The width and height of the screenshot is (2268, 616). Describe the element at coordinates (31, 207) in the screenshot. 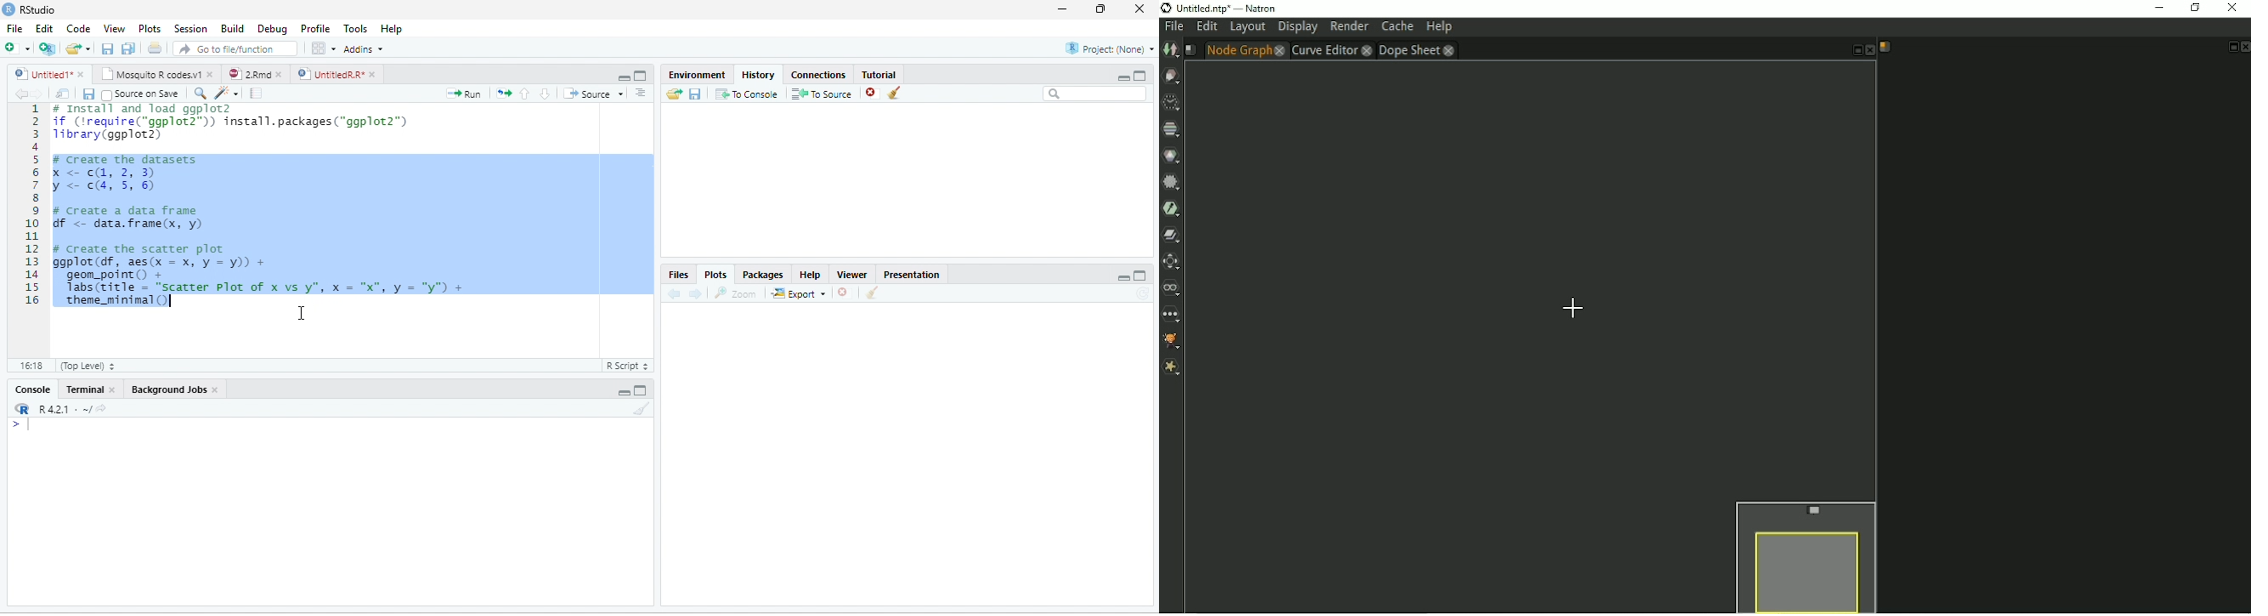

I see `Line numbers` at that location.